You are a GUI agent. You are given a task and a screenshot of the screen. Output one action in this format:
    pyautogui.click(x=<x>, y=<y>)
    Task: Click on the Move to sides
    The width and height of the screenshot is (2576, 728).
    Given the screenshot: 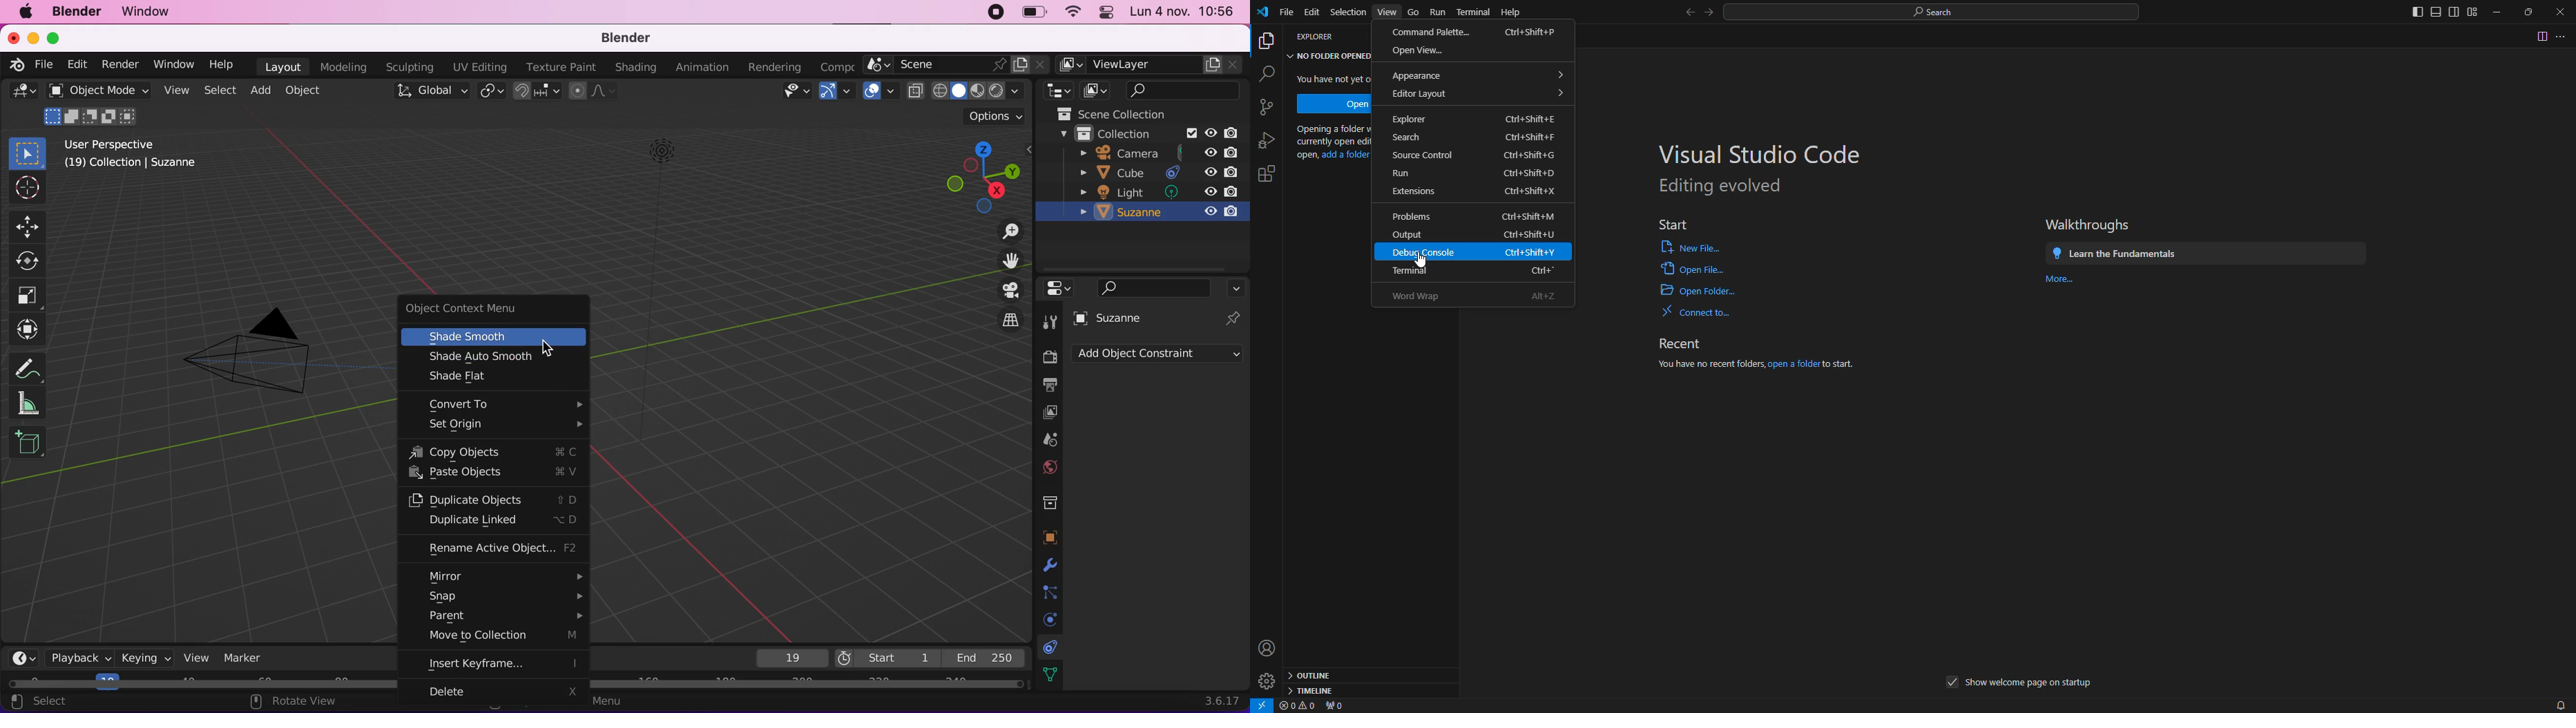 What is the action you would take?
    pyautogui.click(x=2437, y=12)
    